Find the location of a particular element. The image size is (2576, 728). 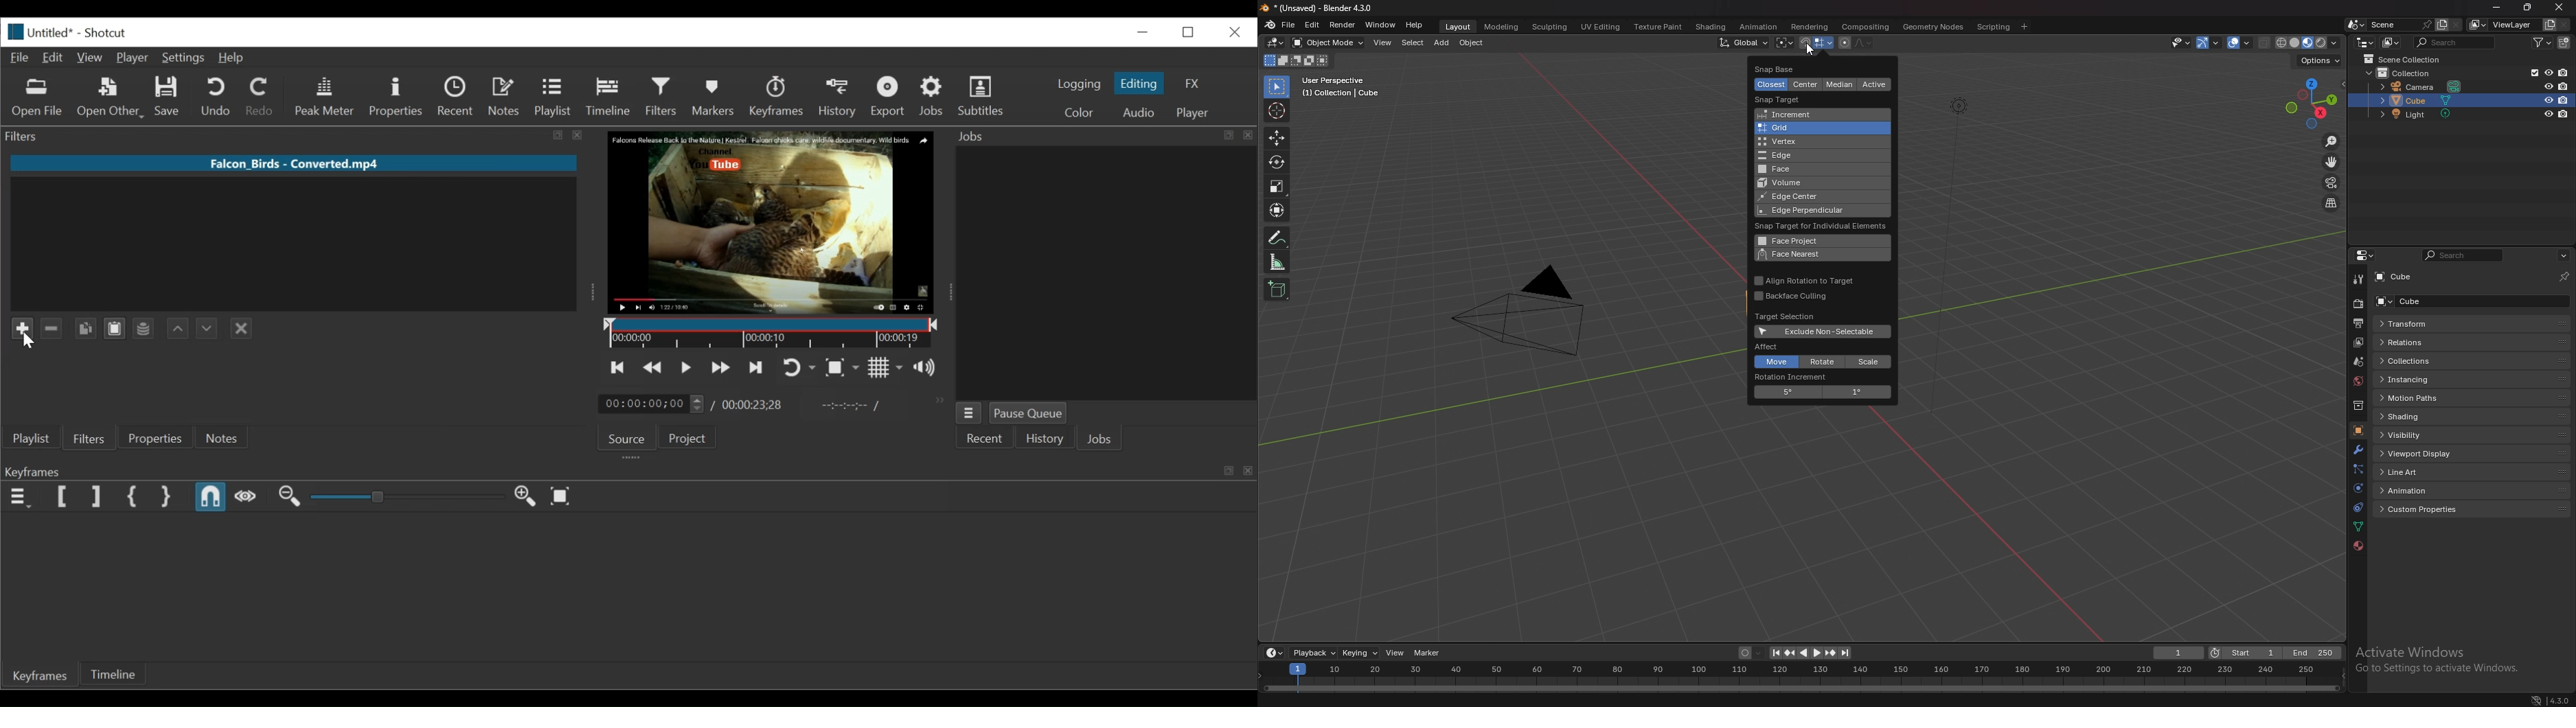

Playlist menu is located at coordinates (31, 439).